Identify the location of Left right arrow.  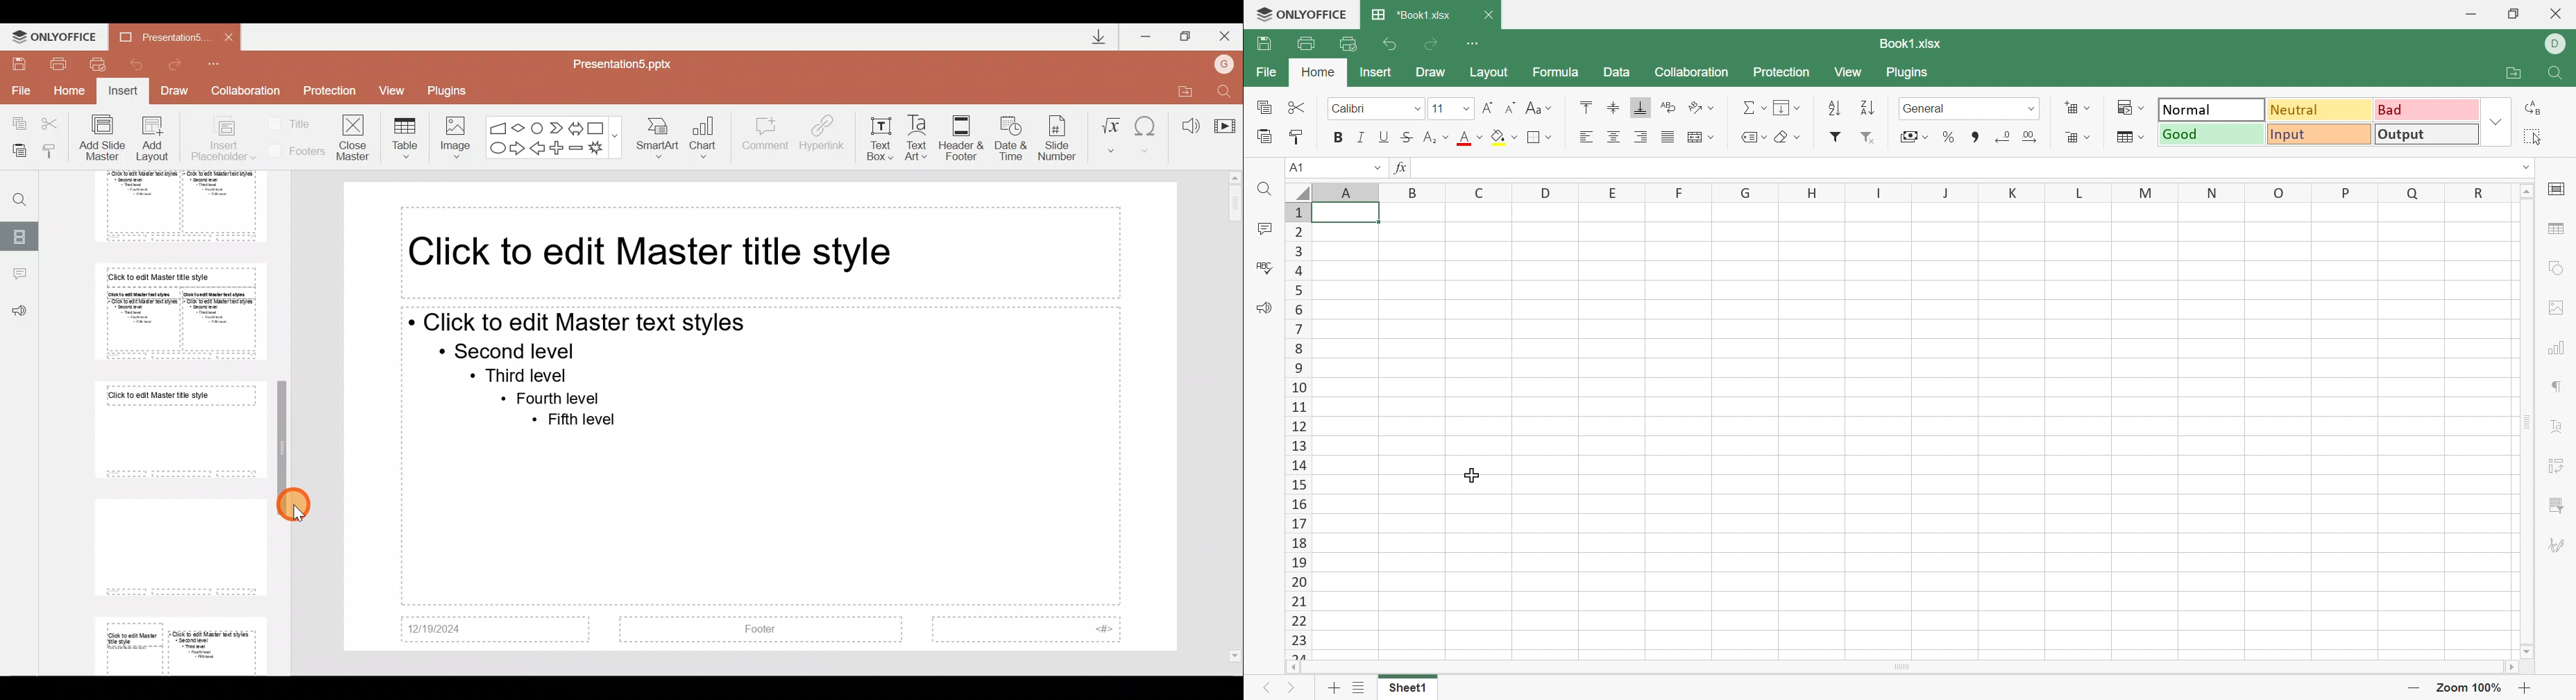
(575, 126).